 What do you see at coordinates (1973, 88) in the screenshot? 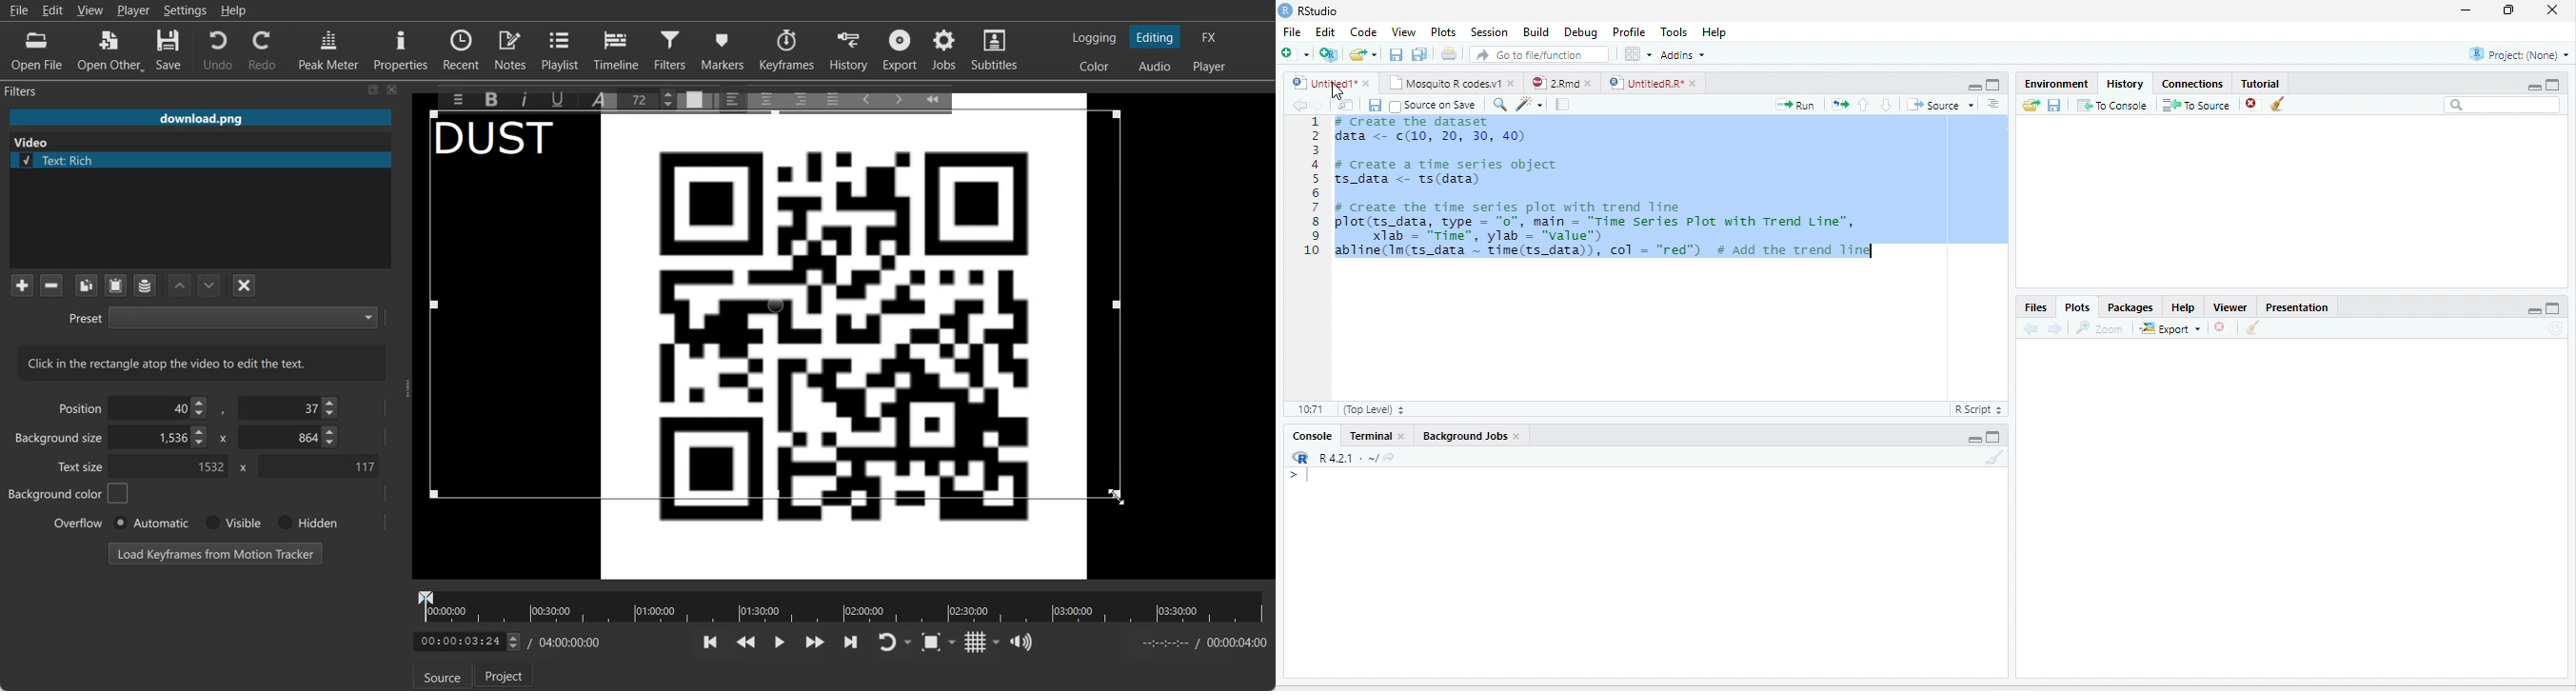
I see `Minimize` at bounding box center [1973, 88].